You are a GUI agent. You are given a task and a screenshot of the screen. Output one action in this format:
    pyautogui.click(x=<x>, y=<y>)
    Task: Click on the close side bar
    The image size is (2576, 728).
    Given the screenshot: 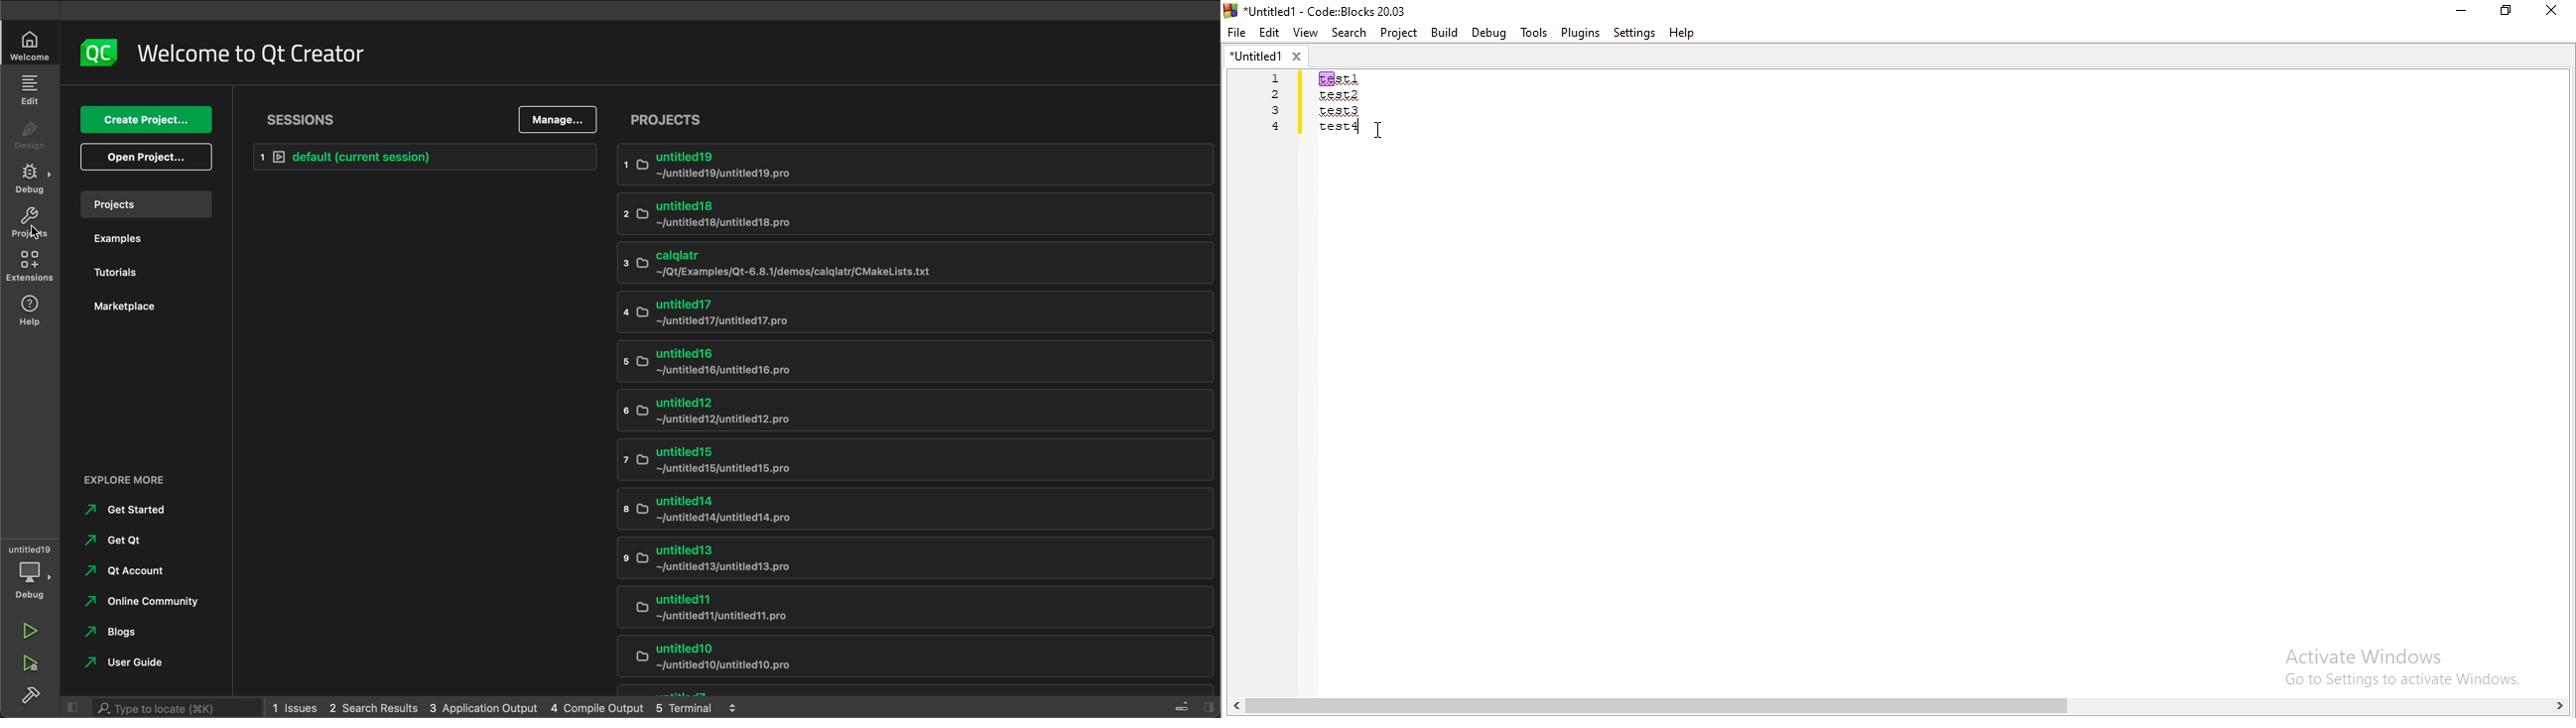 What is the action you would take?
    pyautogui.click(x=73, y=706)
    